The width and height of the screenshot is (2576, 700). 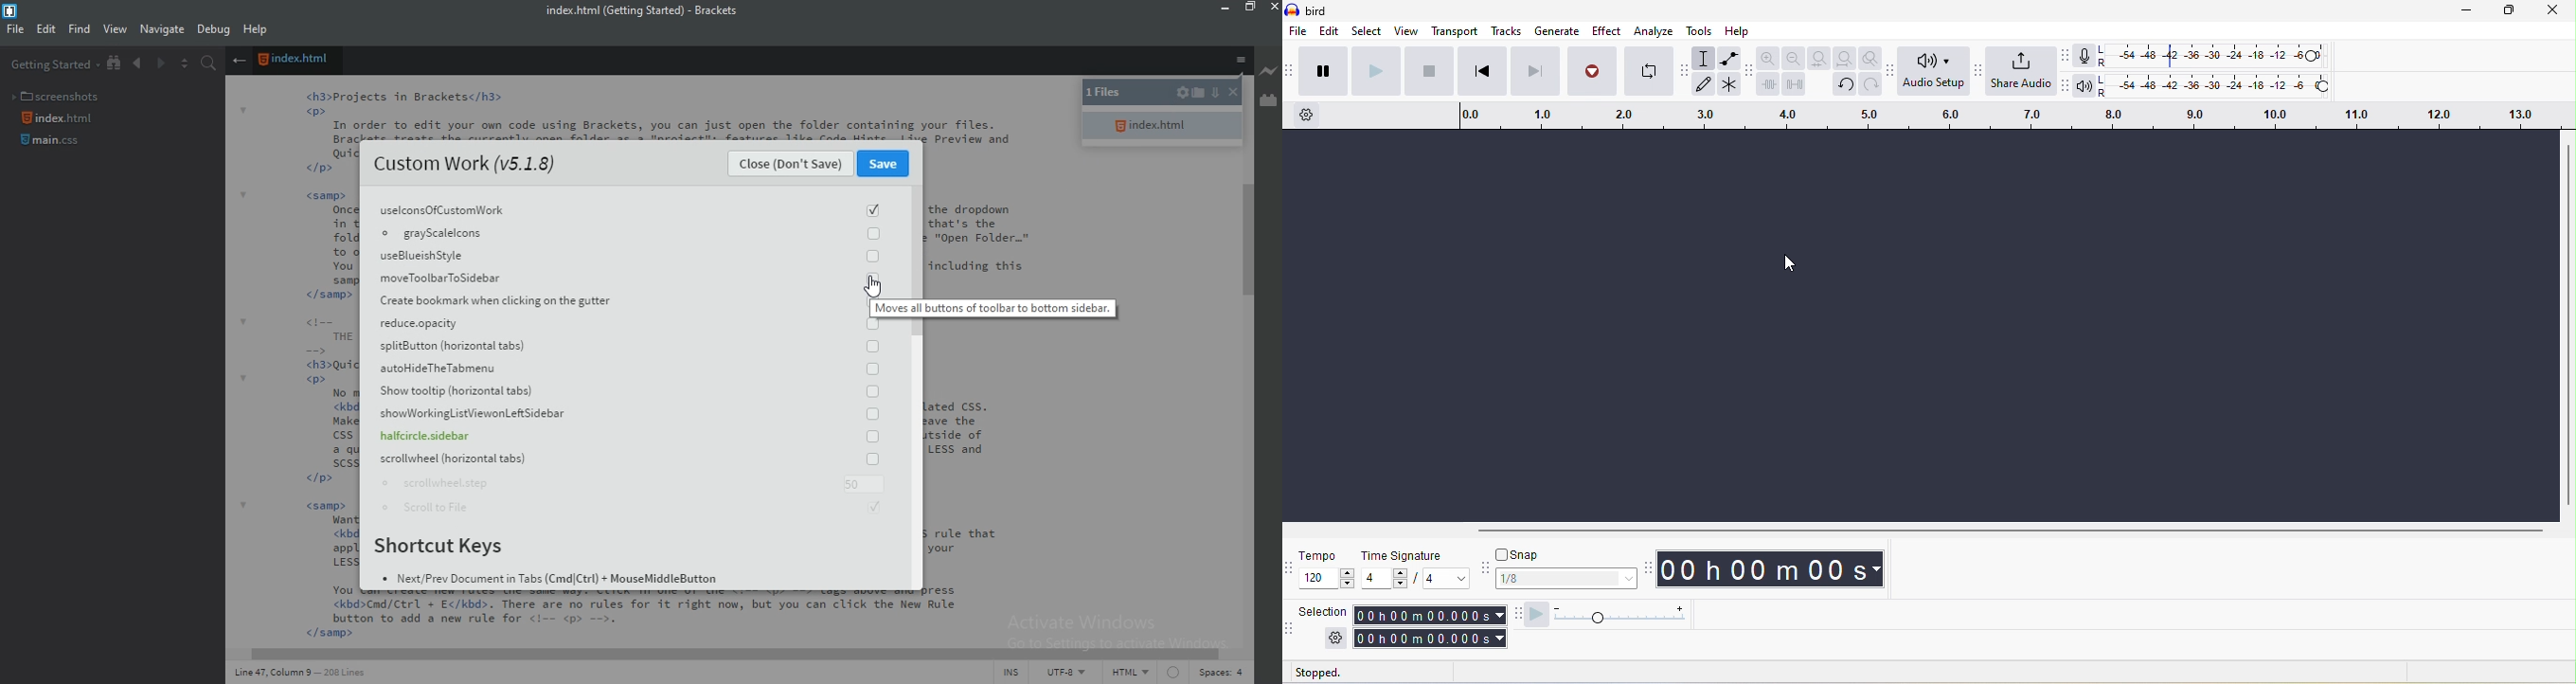 I want to click on title, so click(x=1321, y=11).